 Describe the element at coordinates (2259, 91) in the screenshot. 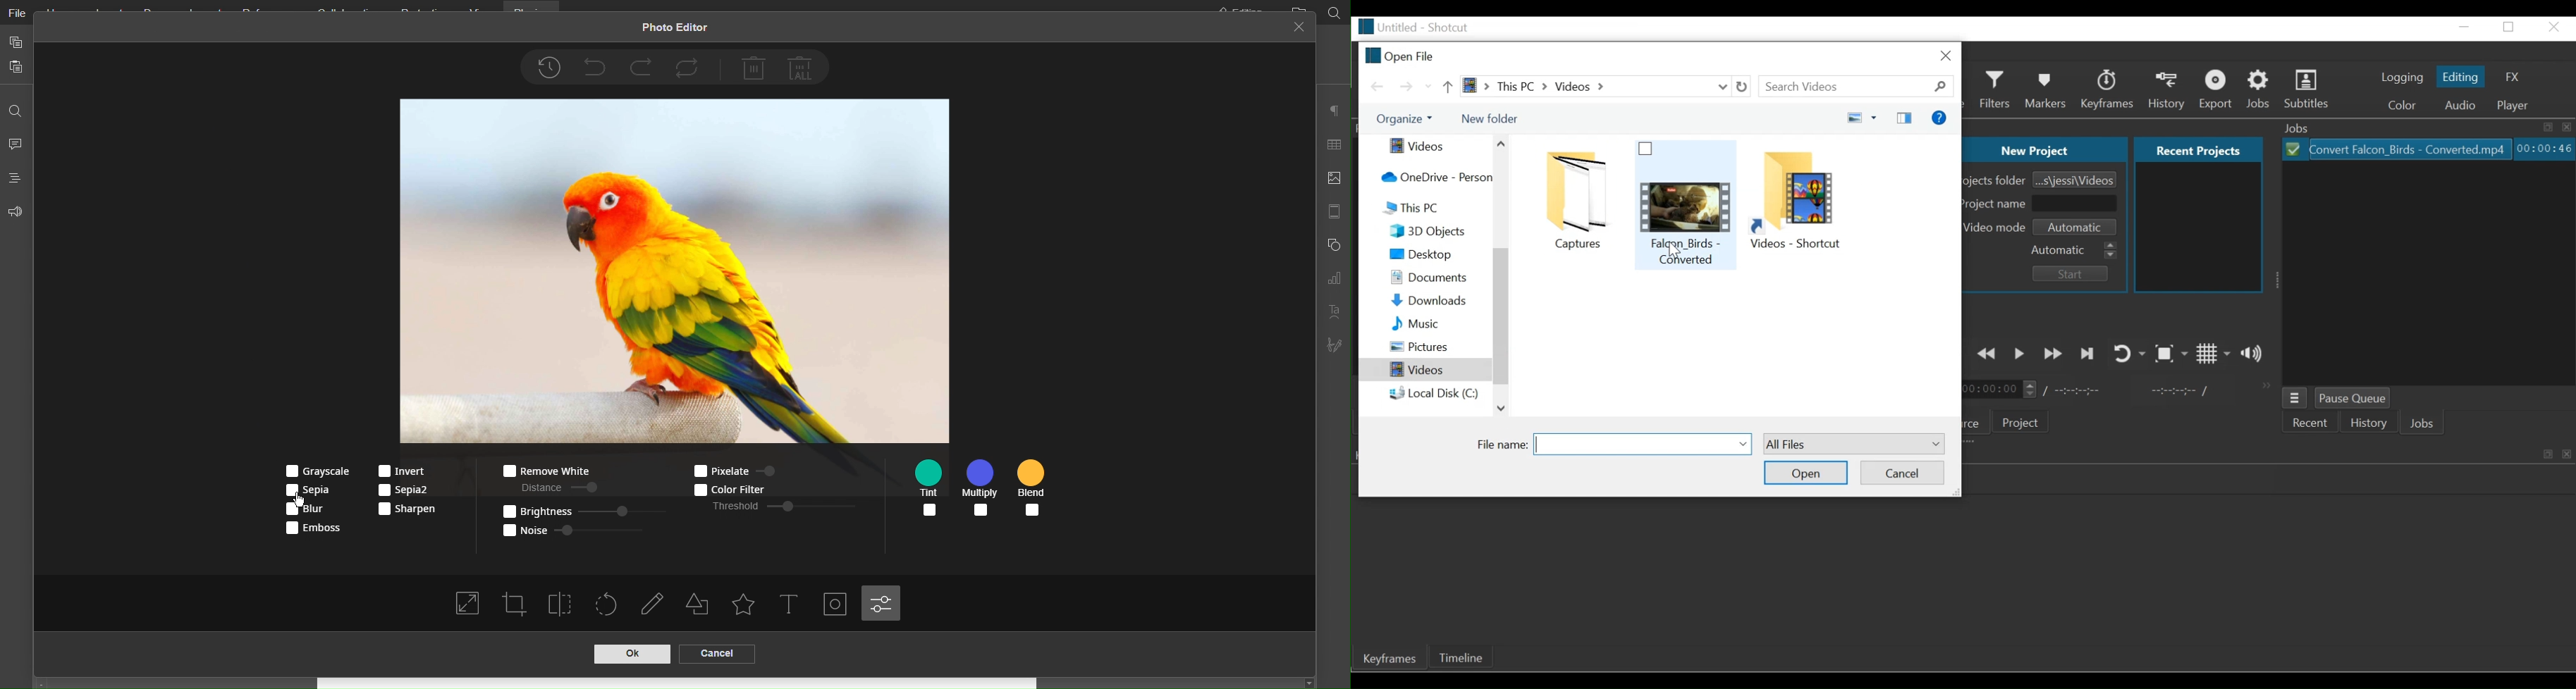

I see `Jobs` at that location.